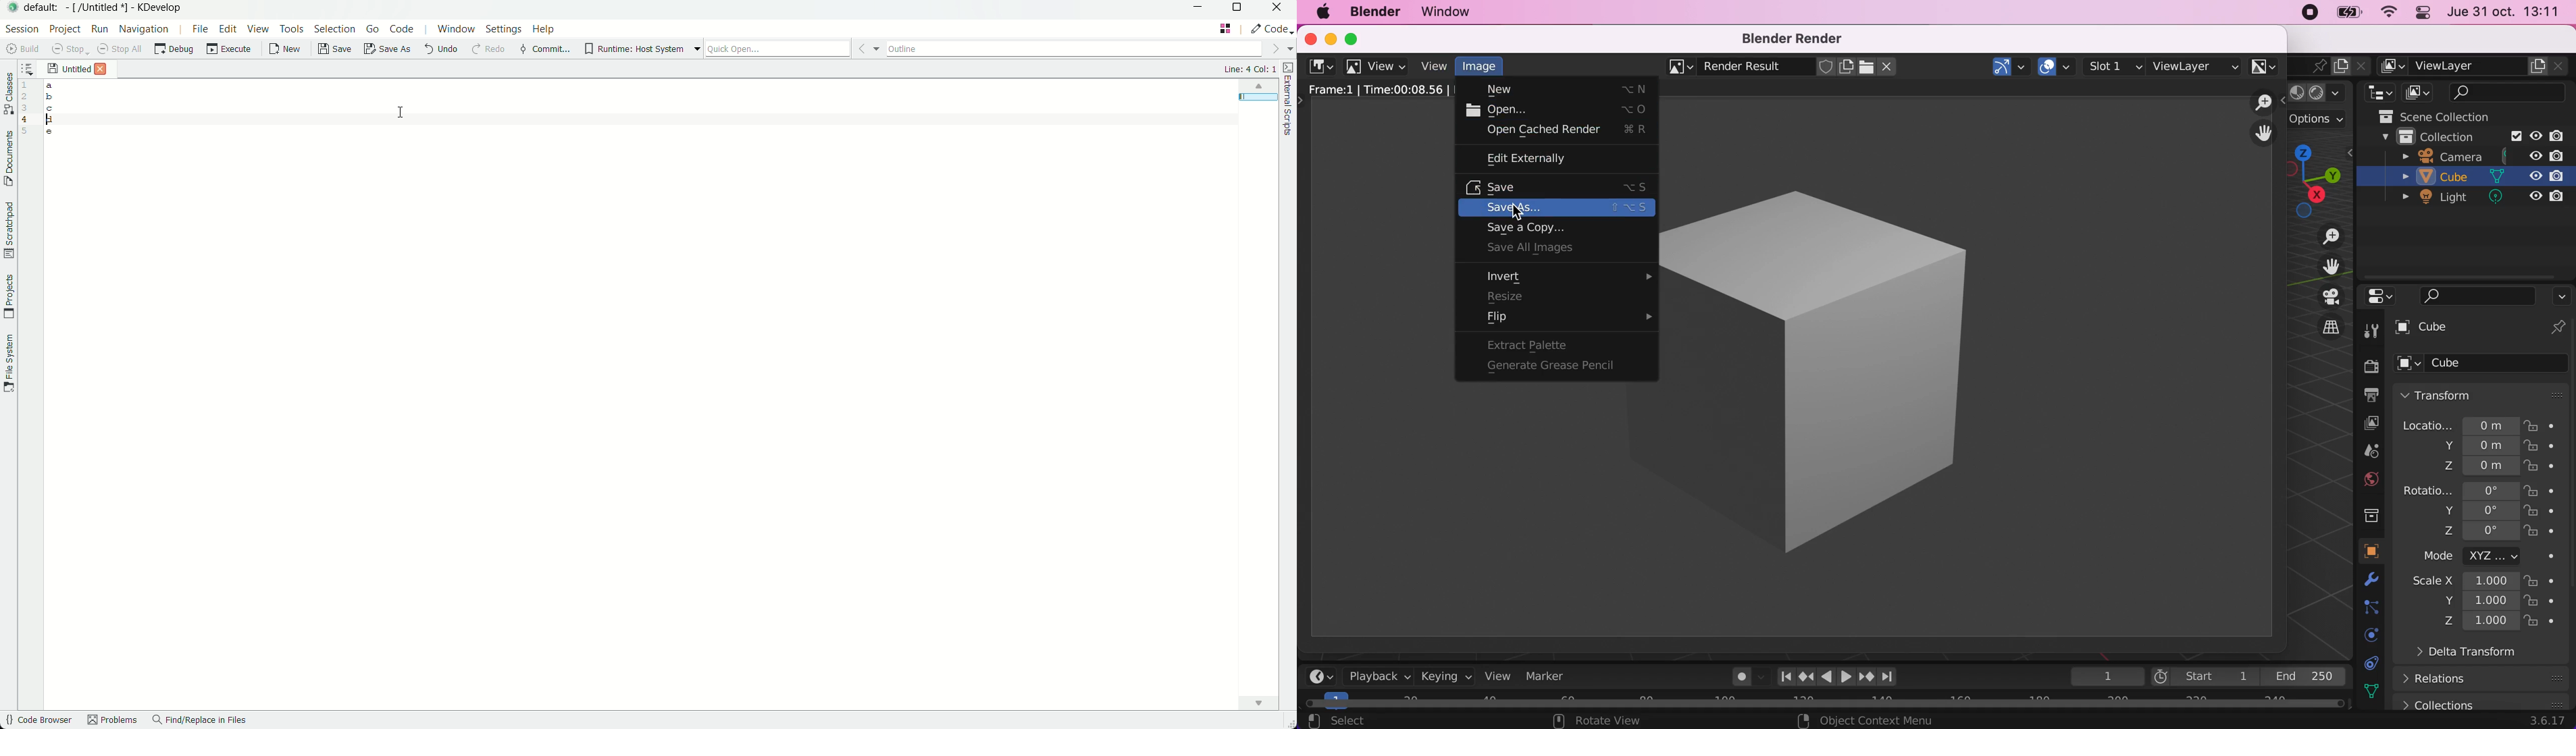  Describe the element at coordinates (20, 49) in the screenshot. I see `build` at that location.